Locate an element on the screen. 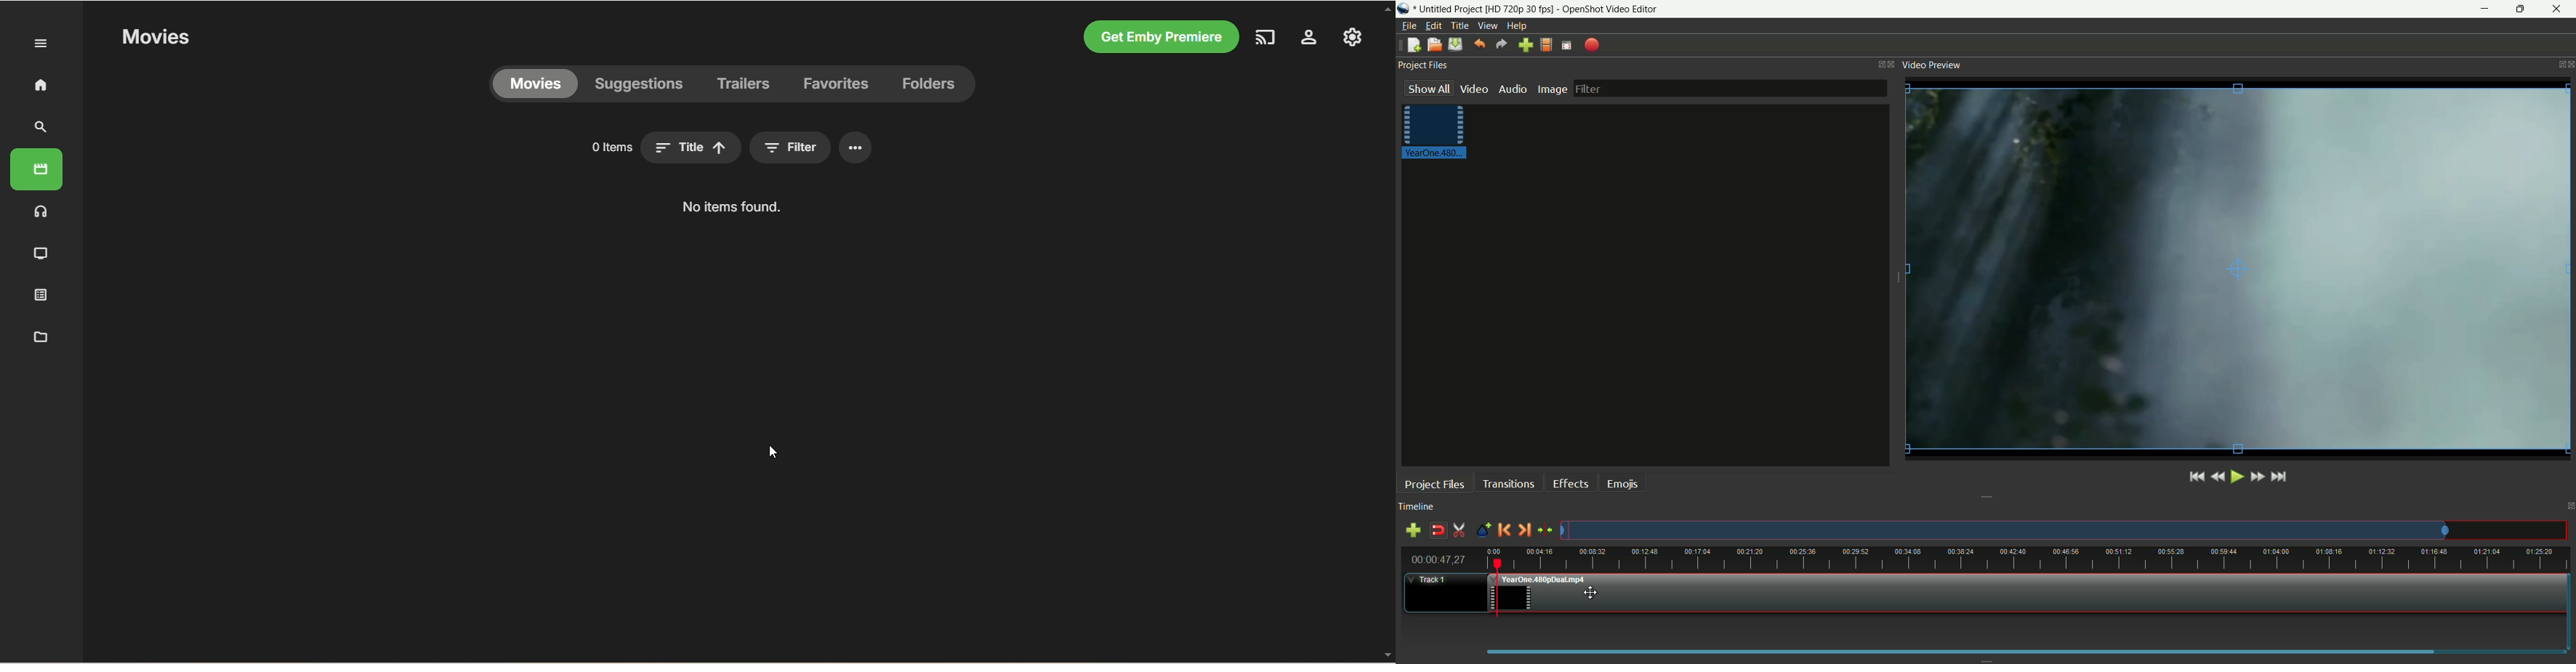 This screenshot has height=672, width=2576. tracks preview is located at coordinates (2004, 531).